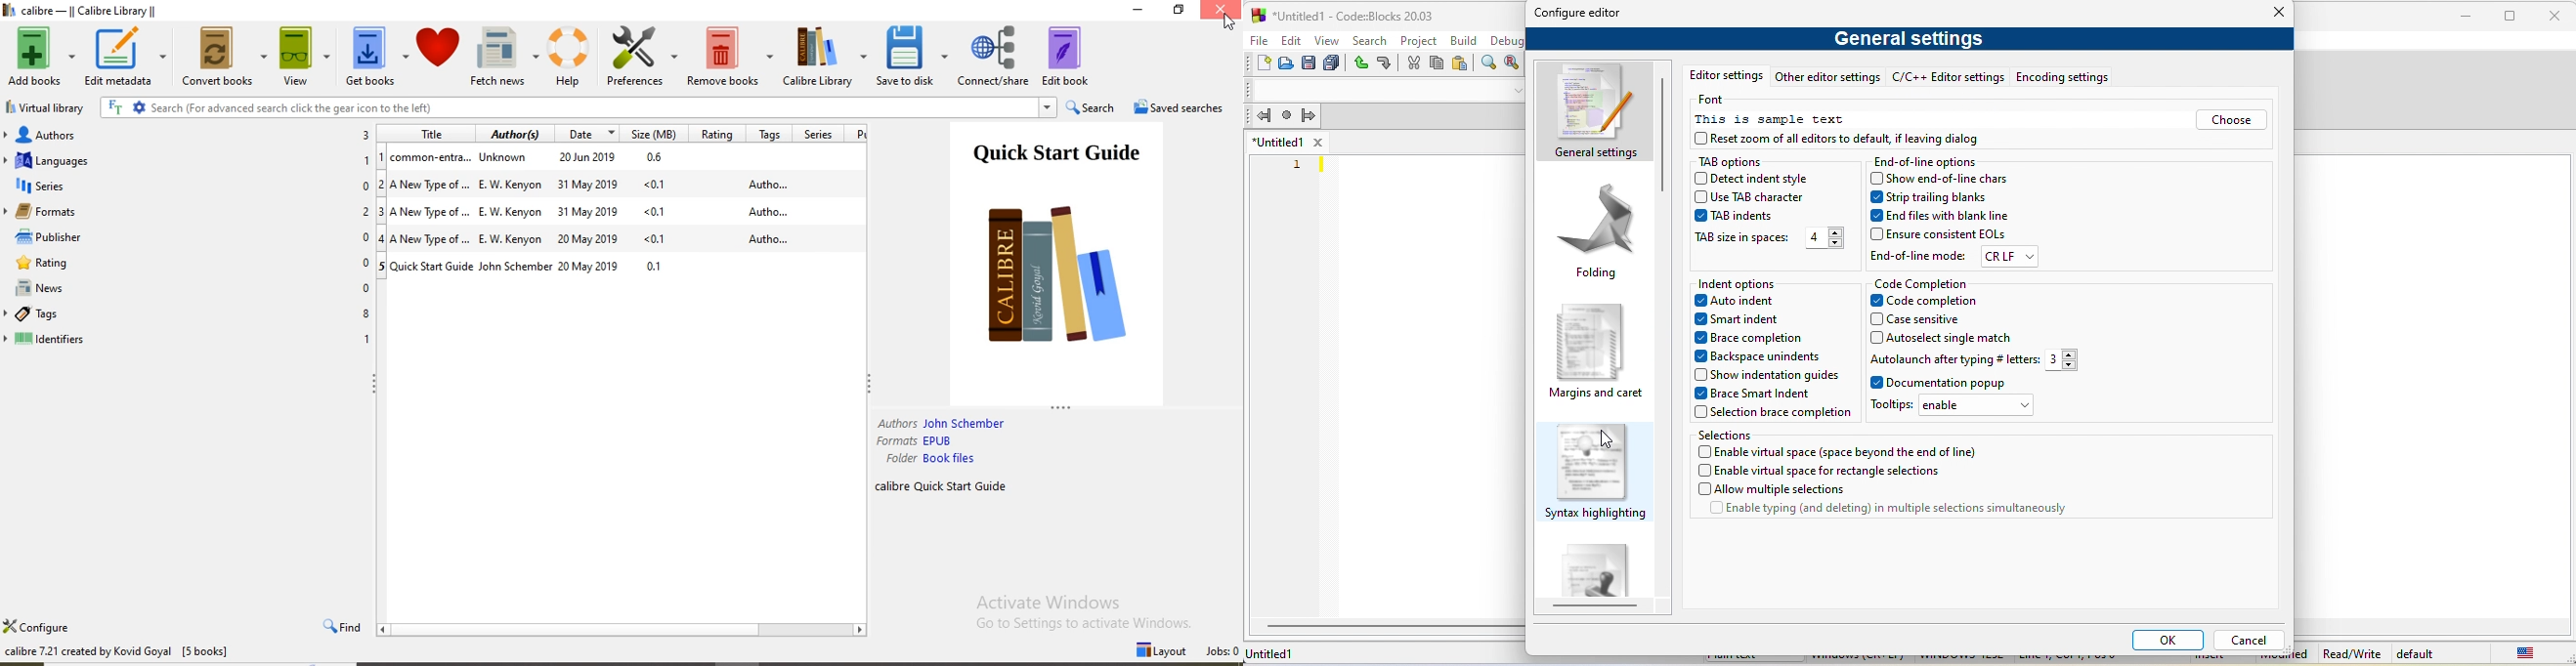 The image size is (2576, 672). What do you see at coordinates (945, 486) in the screenshot?
I see `calibre Quick Start Guide` at bounding box center [945, 486].